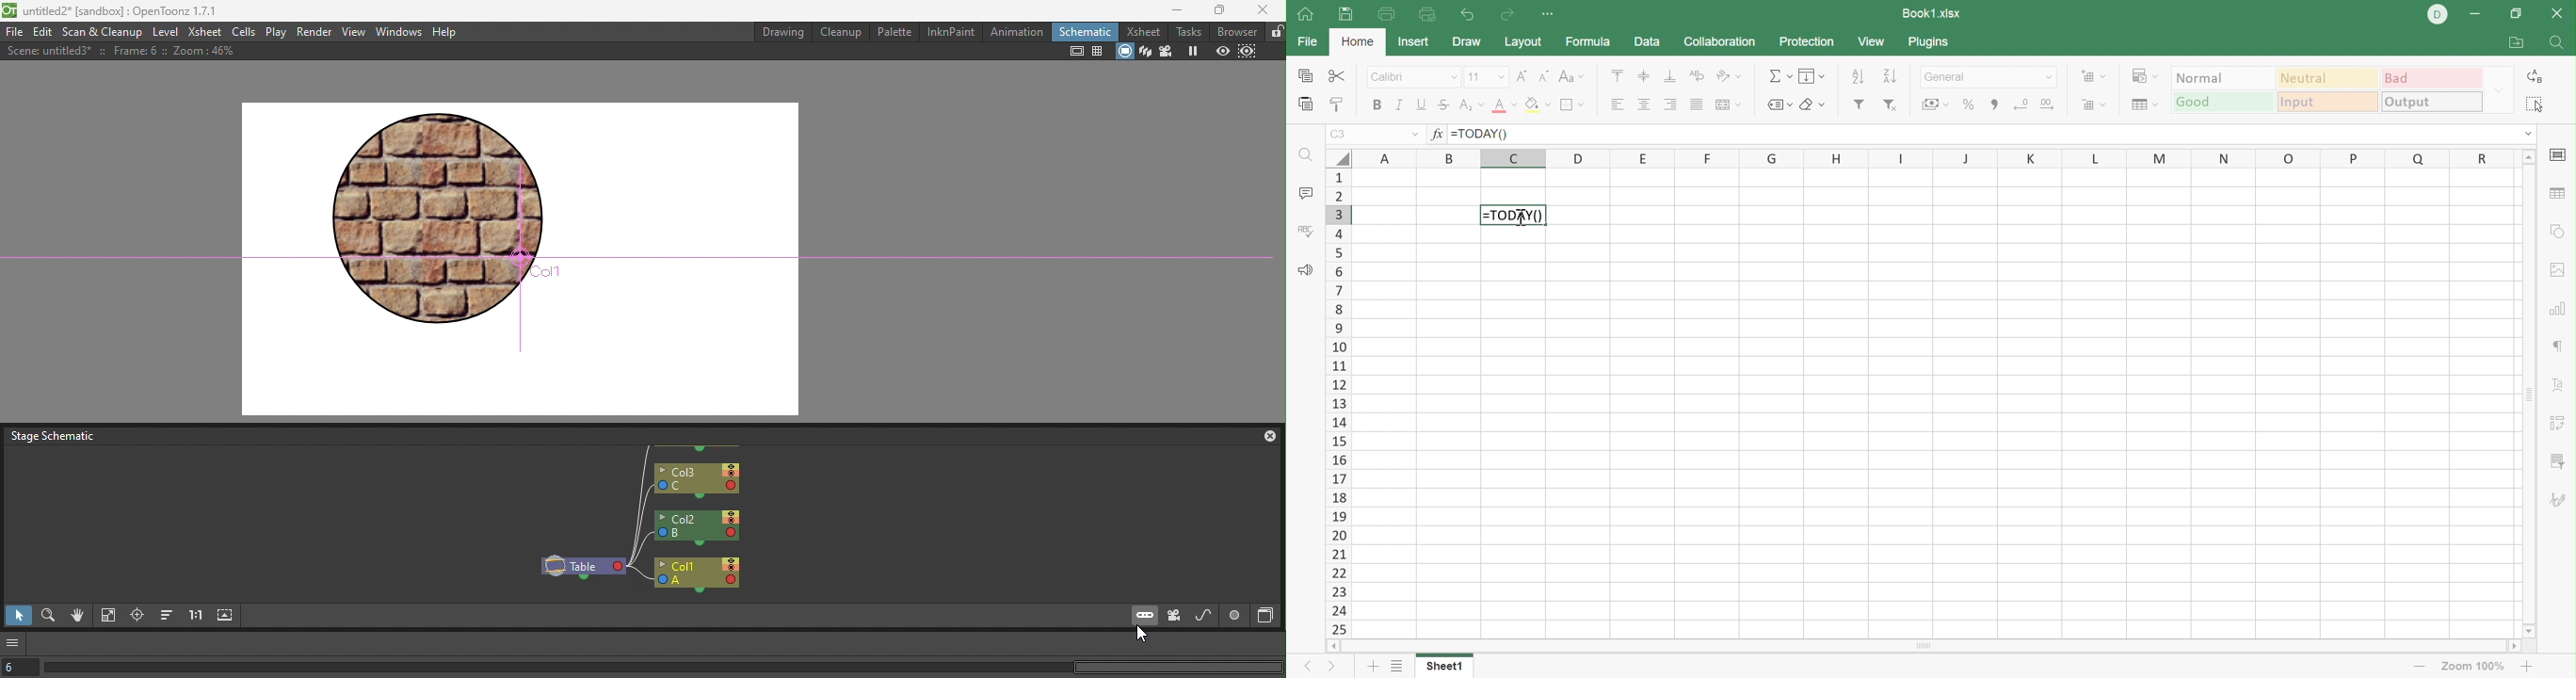  Describe the element at coordinates (2222, 77) in the screenshot. I see `Normal` at that location.